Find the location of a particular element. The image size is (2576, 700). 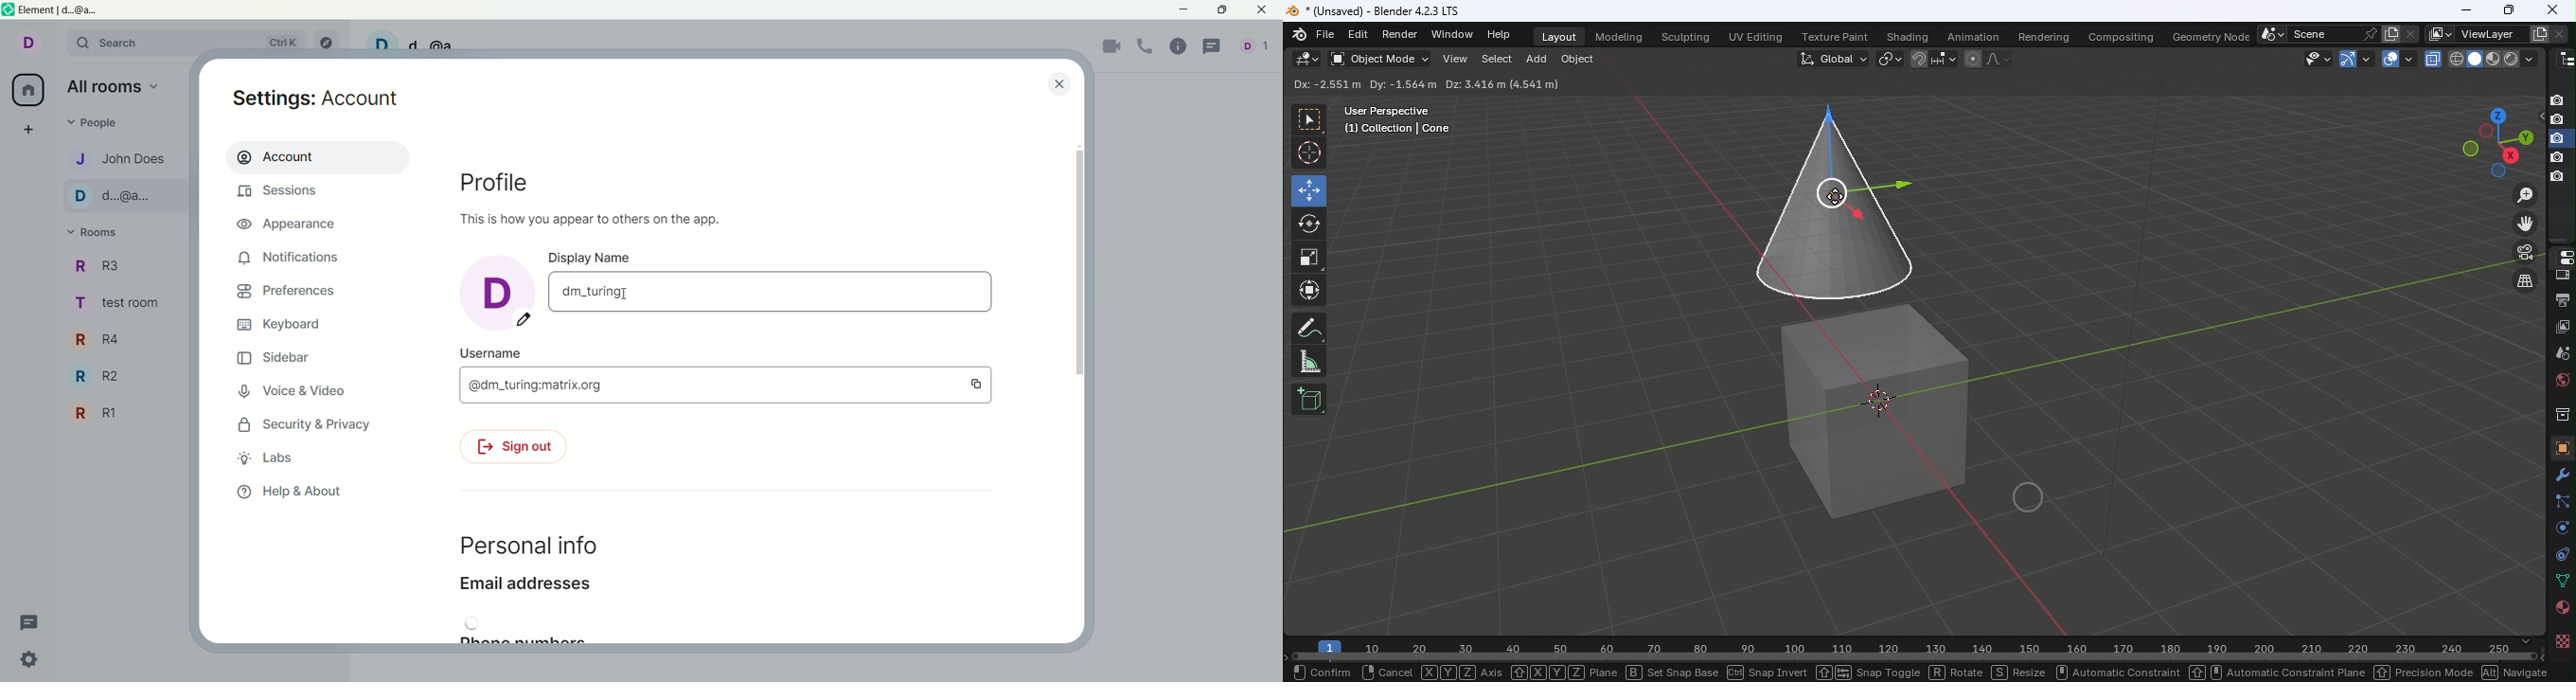

close is located at coordinates (2555, 9).